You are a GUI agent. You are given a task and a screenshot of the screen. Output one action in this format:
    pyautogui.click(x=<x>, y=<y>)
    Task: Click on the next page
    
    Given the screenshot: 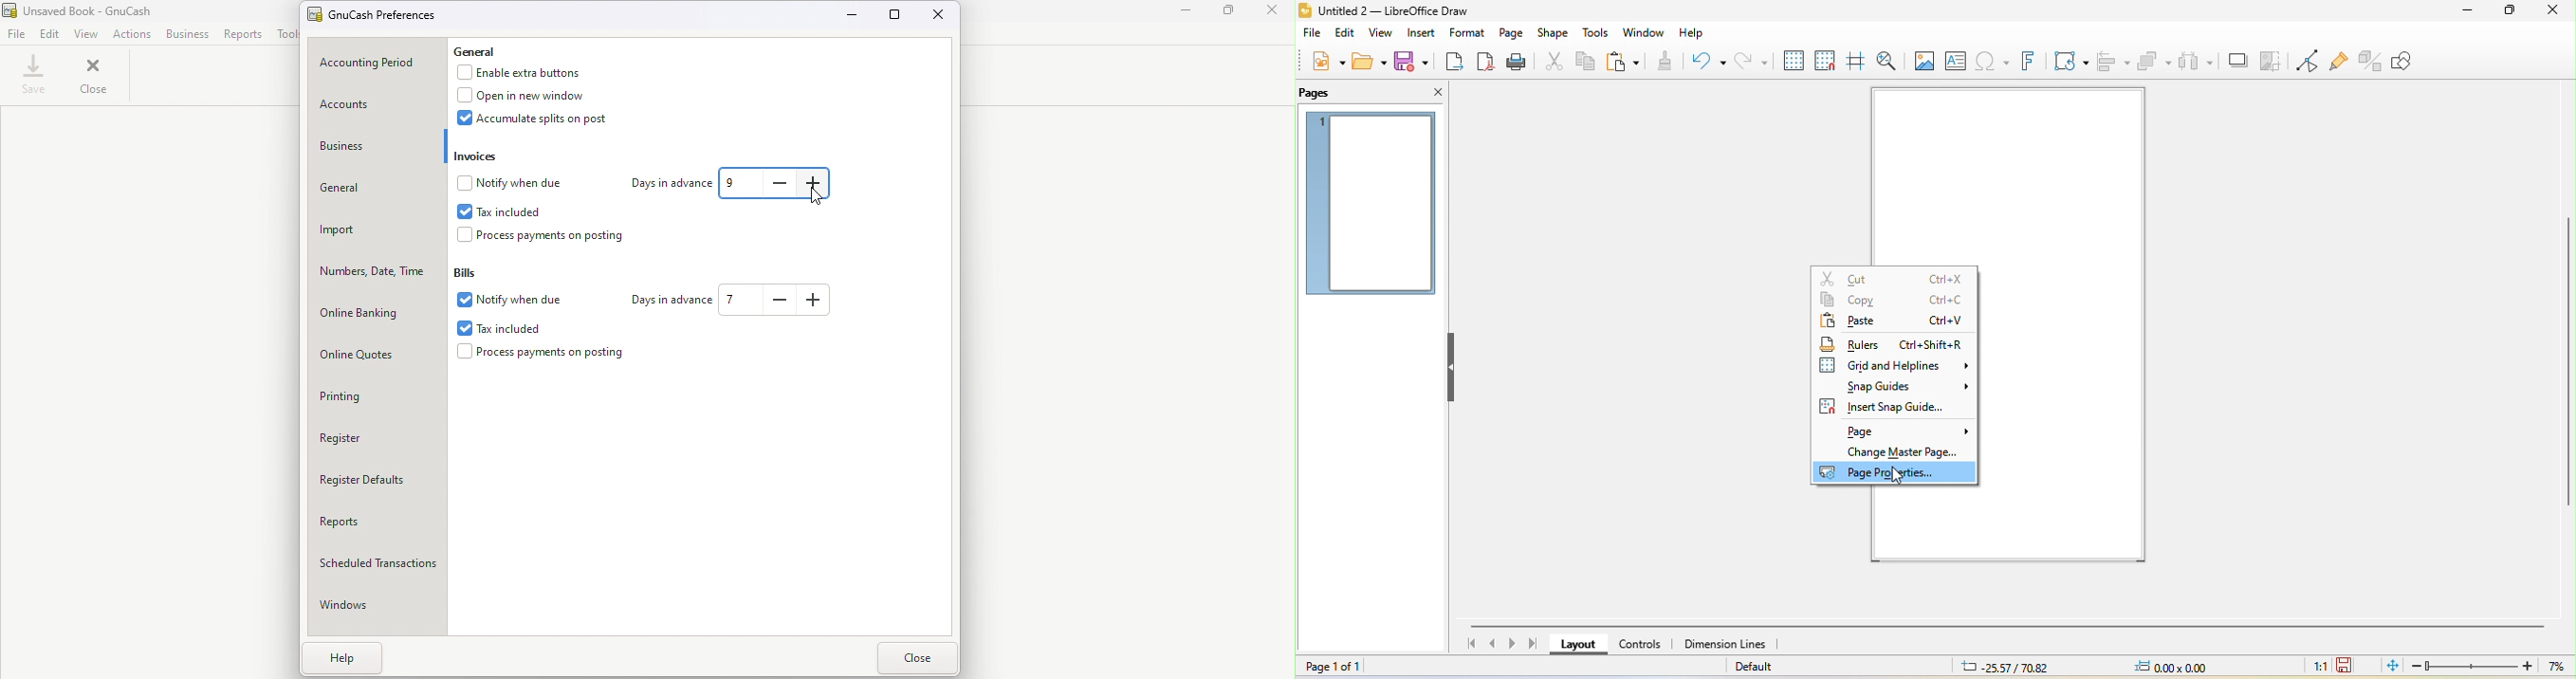 What is the action you would take?
    pyautogui.click(x=1515, y=644)
    